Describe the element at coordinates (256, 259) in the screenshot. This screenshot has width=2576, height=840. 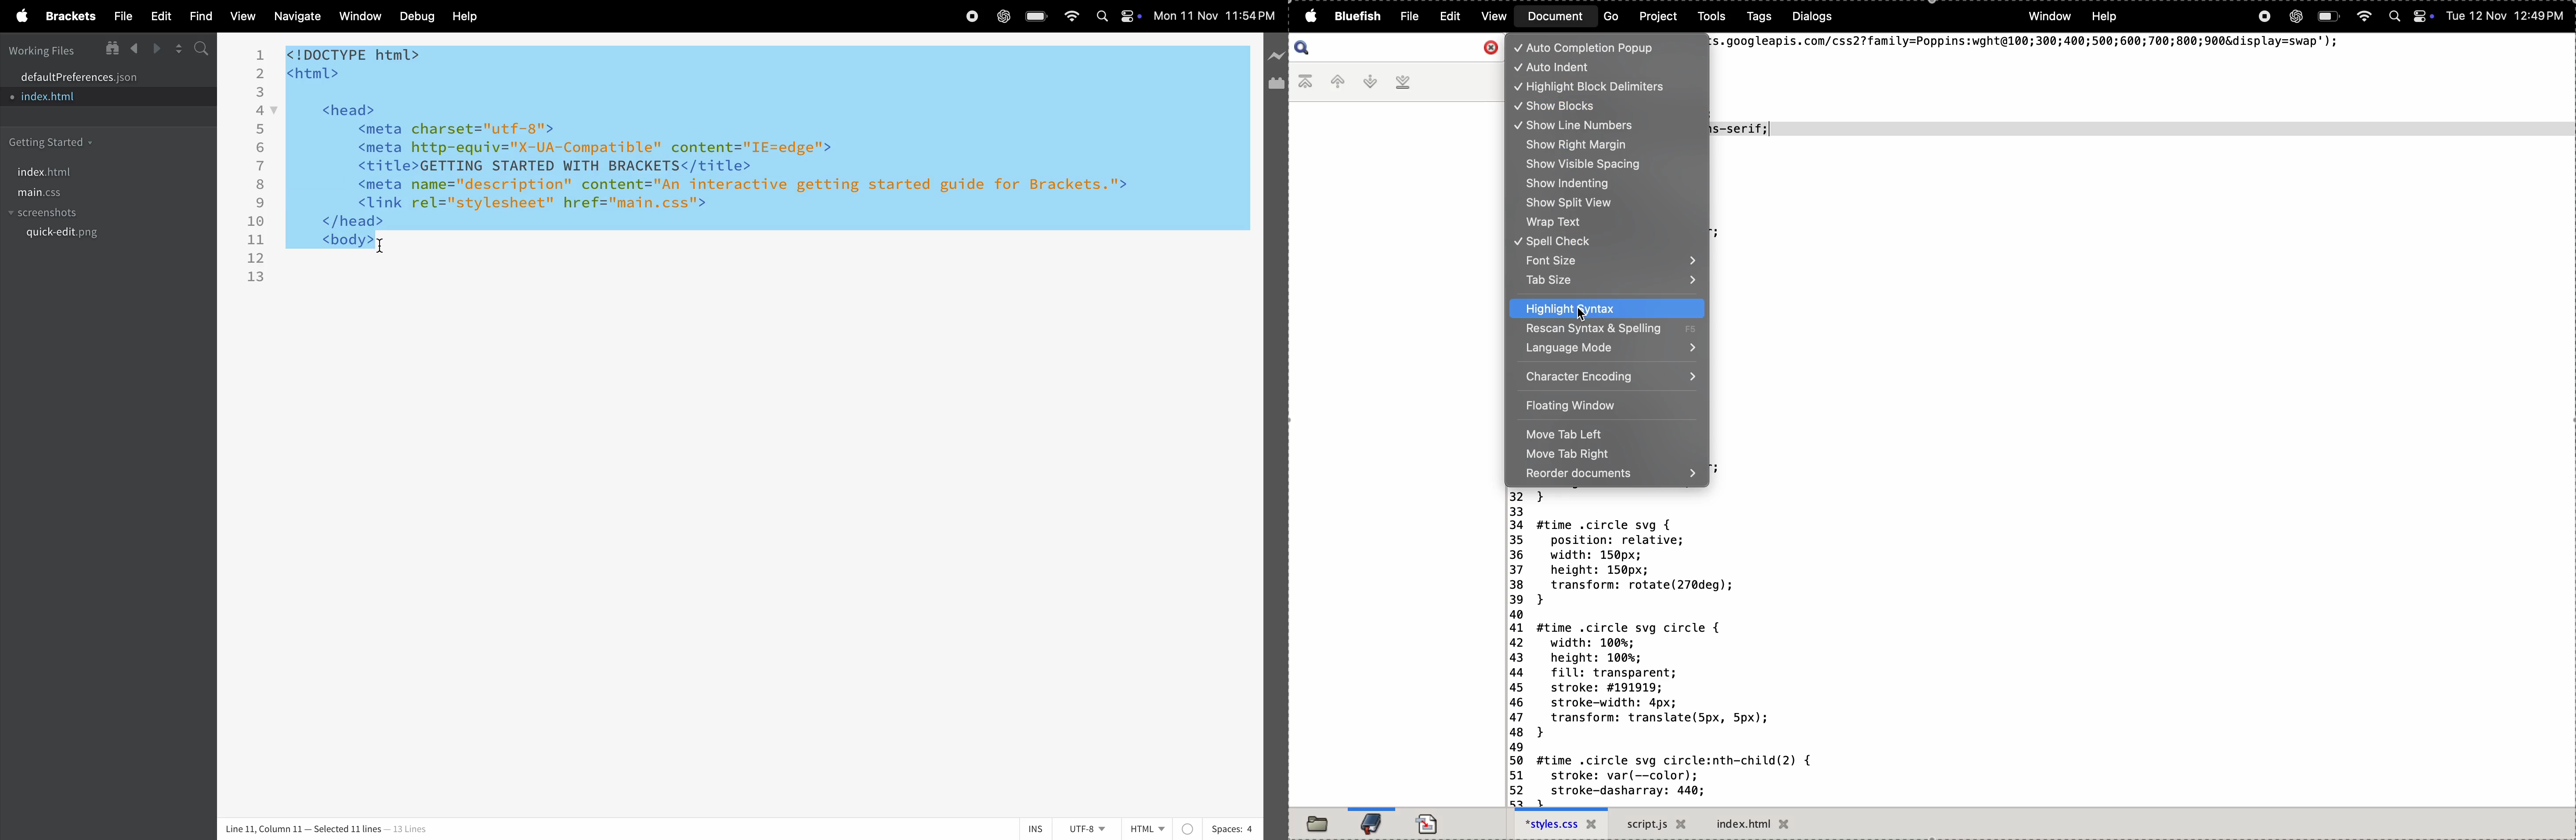
I see `12` at that location.